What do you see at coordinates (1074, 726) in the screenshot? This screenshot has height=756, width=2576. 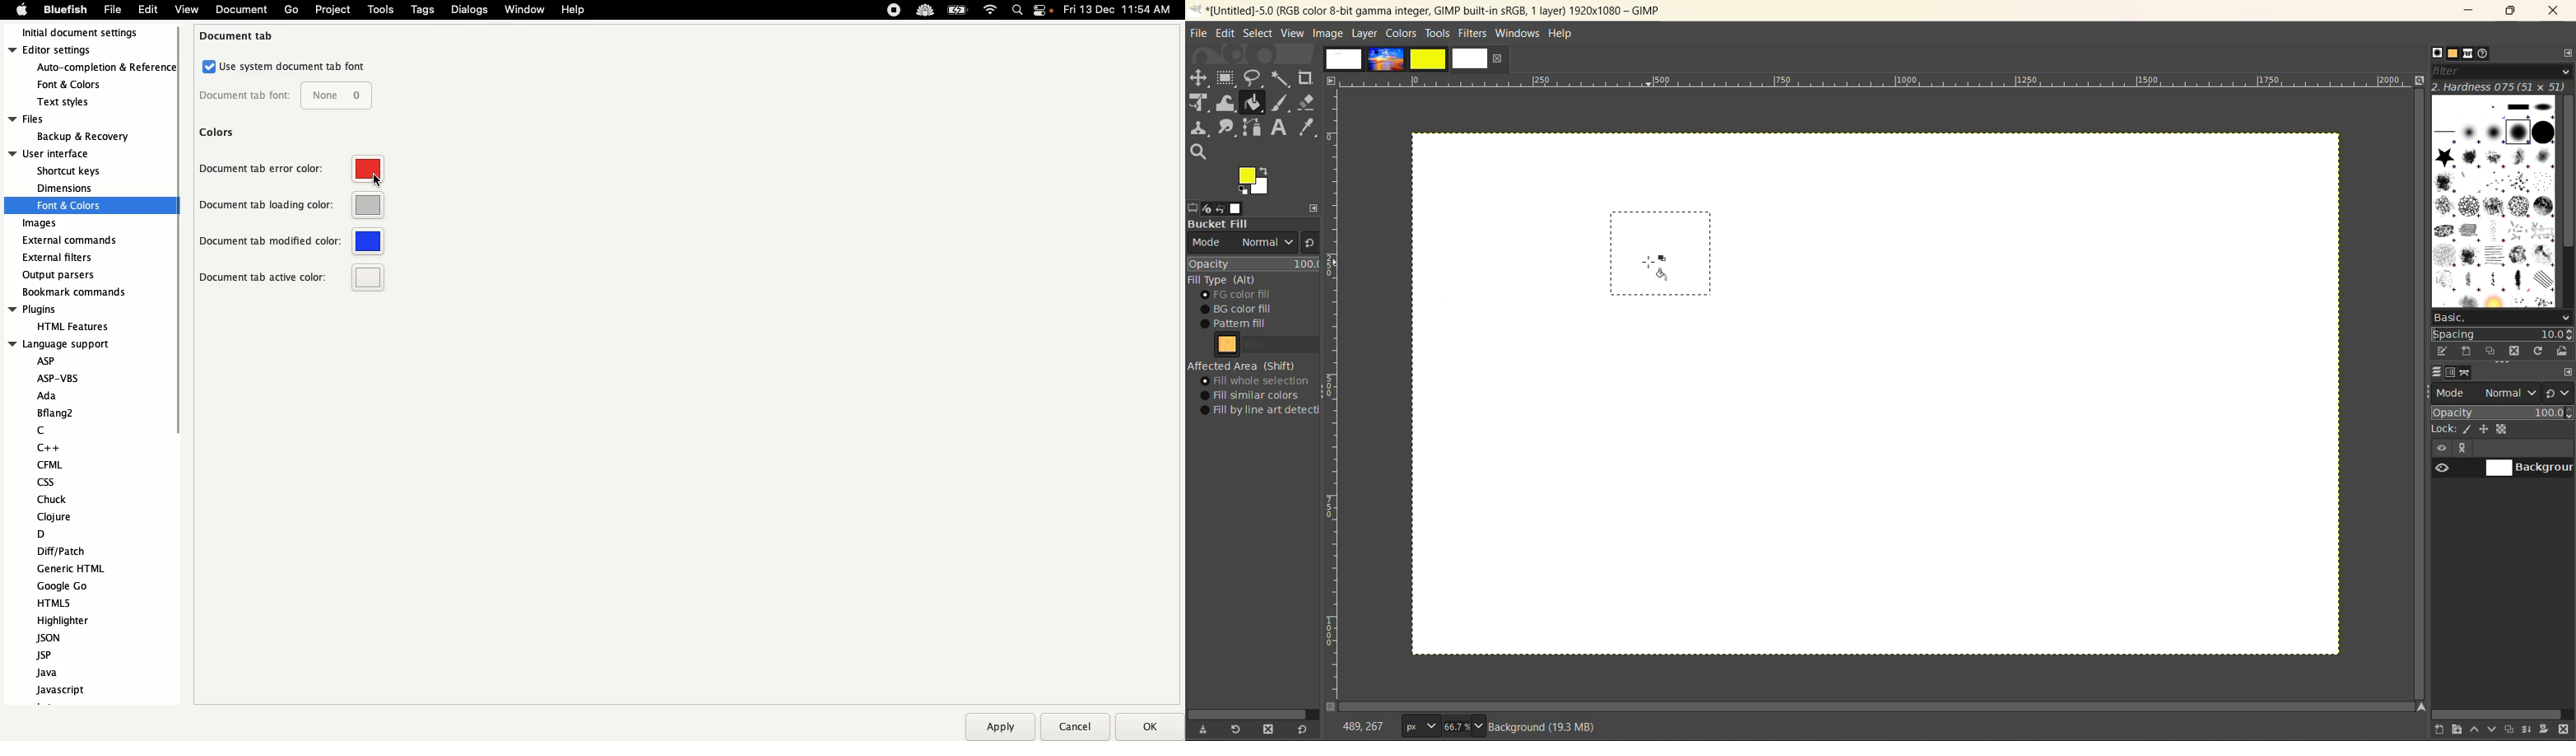 I see `Cancel` at bounding box center [1074, 726].